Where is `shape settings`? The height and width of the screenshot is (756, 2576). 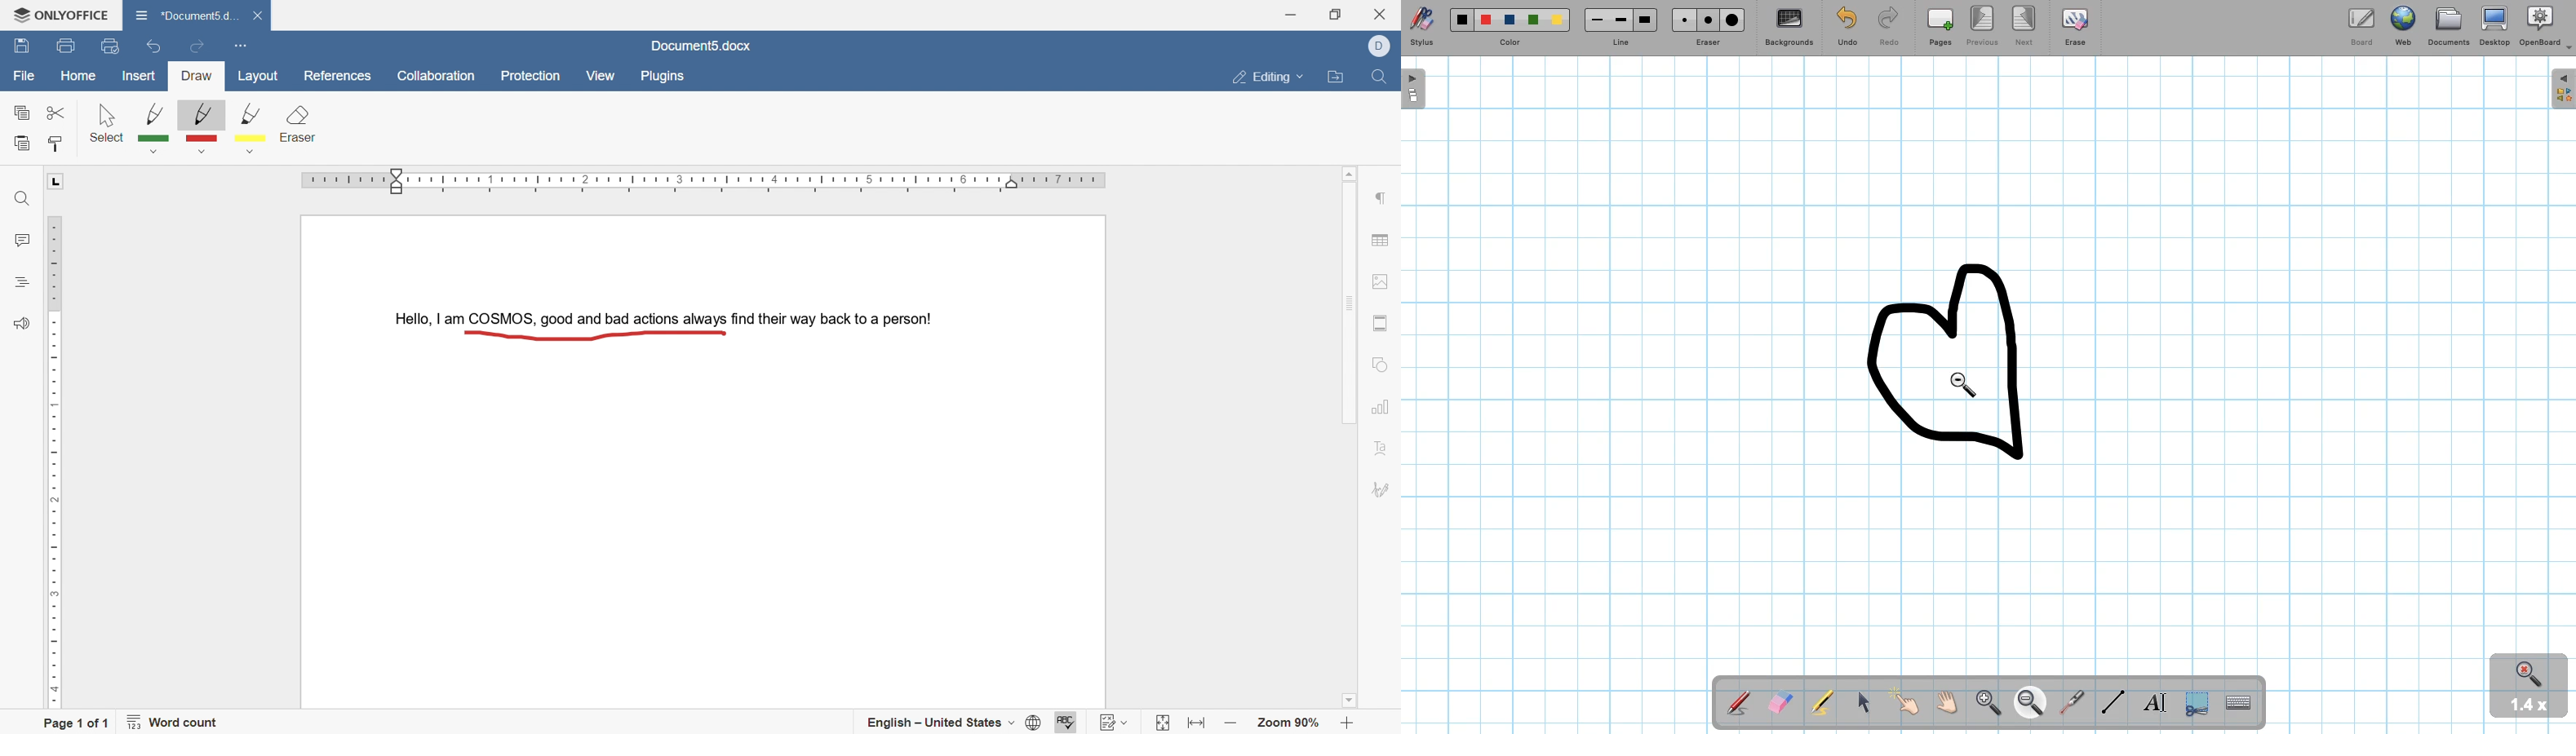
shape settings is located at coordinates (1382, 363).